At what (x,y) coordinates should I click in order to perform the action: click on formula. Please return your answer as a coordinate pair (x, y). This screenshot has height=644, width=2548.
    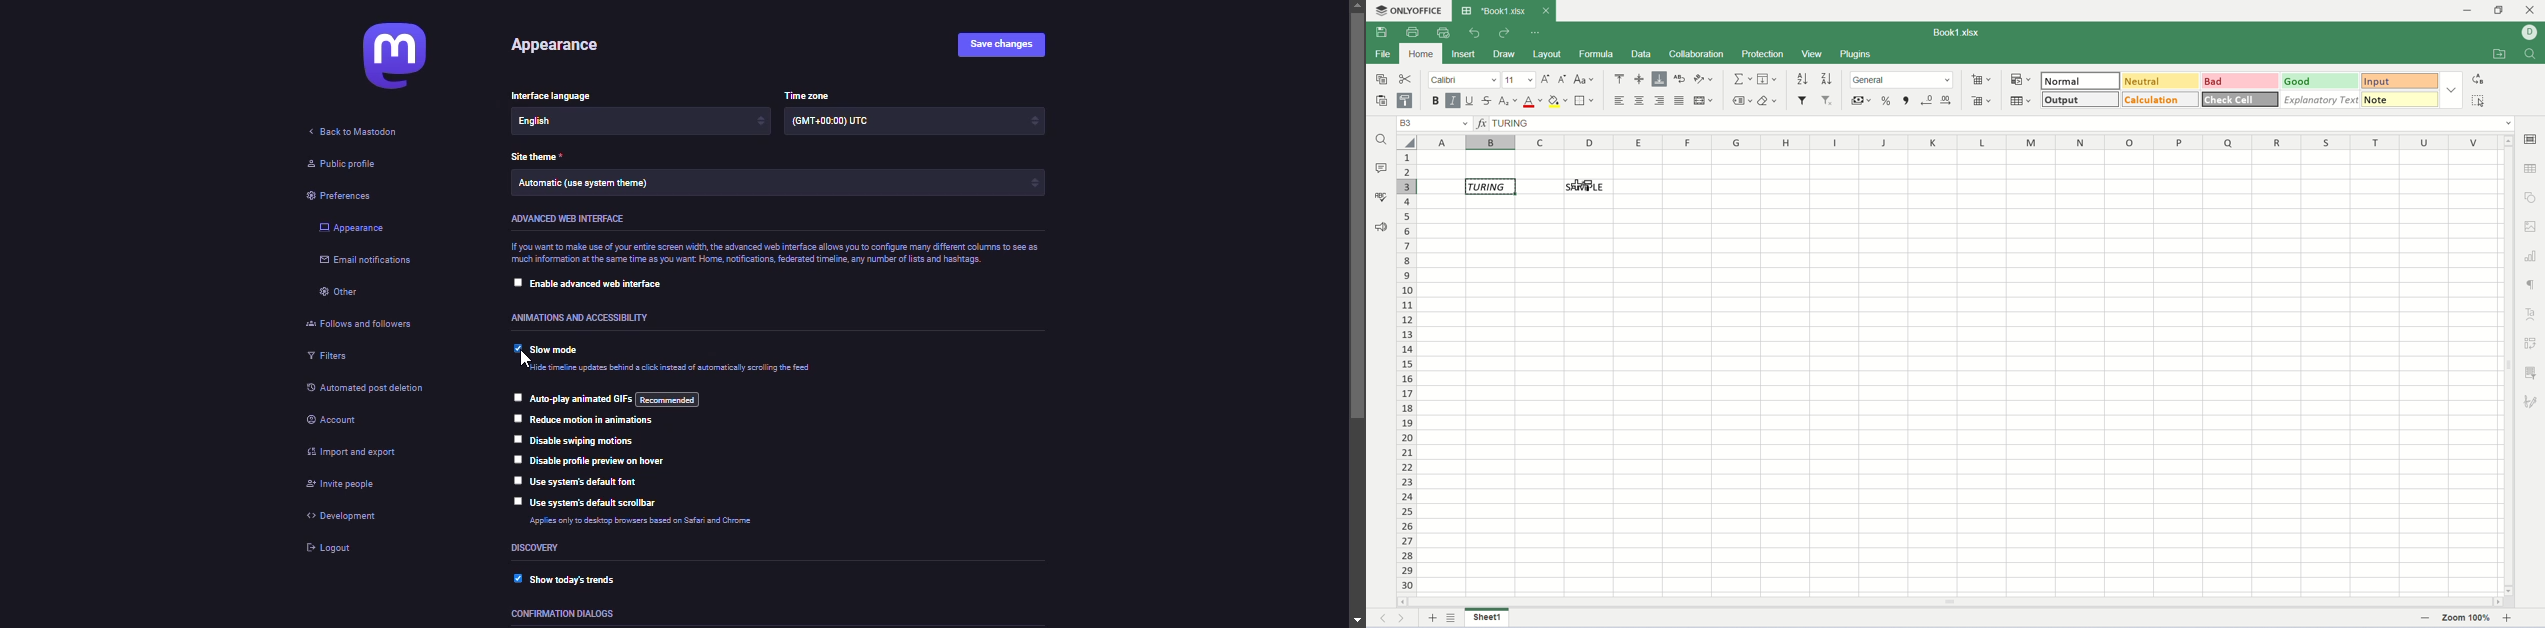
    Looking at the image, I should click on (1598, 55).